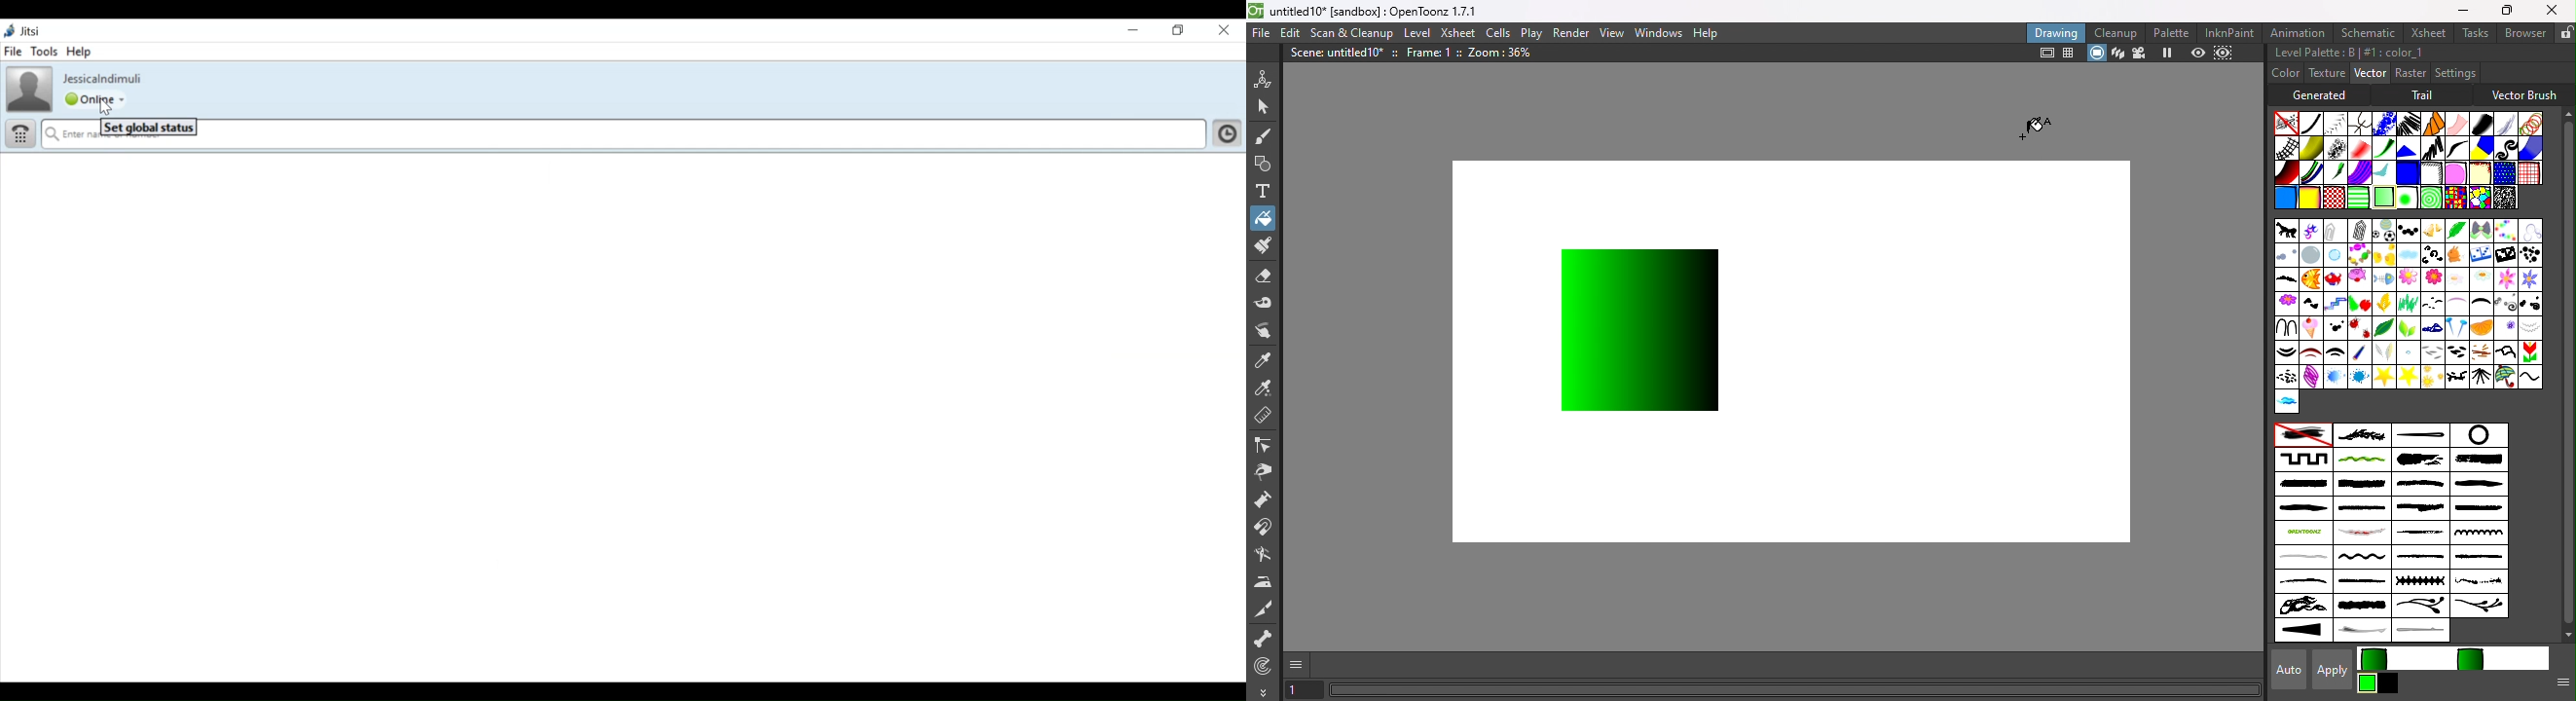  What do you see at coordinates (1659, 31) in the screenshot?
I see `Windows` at bounding box center [1659, 31].